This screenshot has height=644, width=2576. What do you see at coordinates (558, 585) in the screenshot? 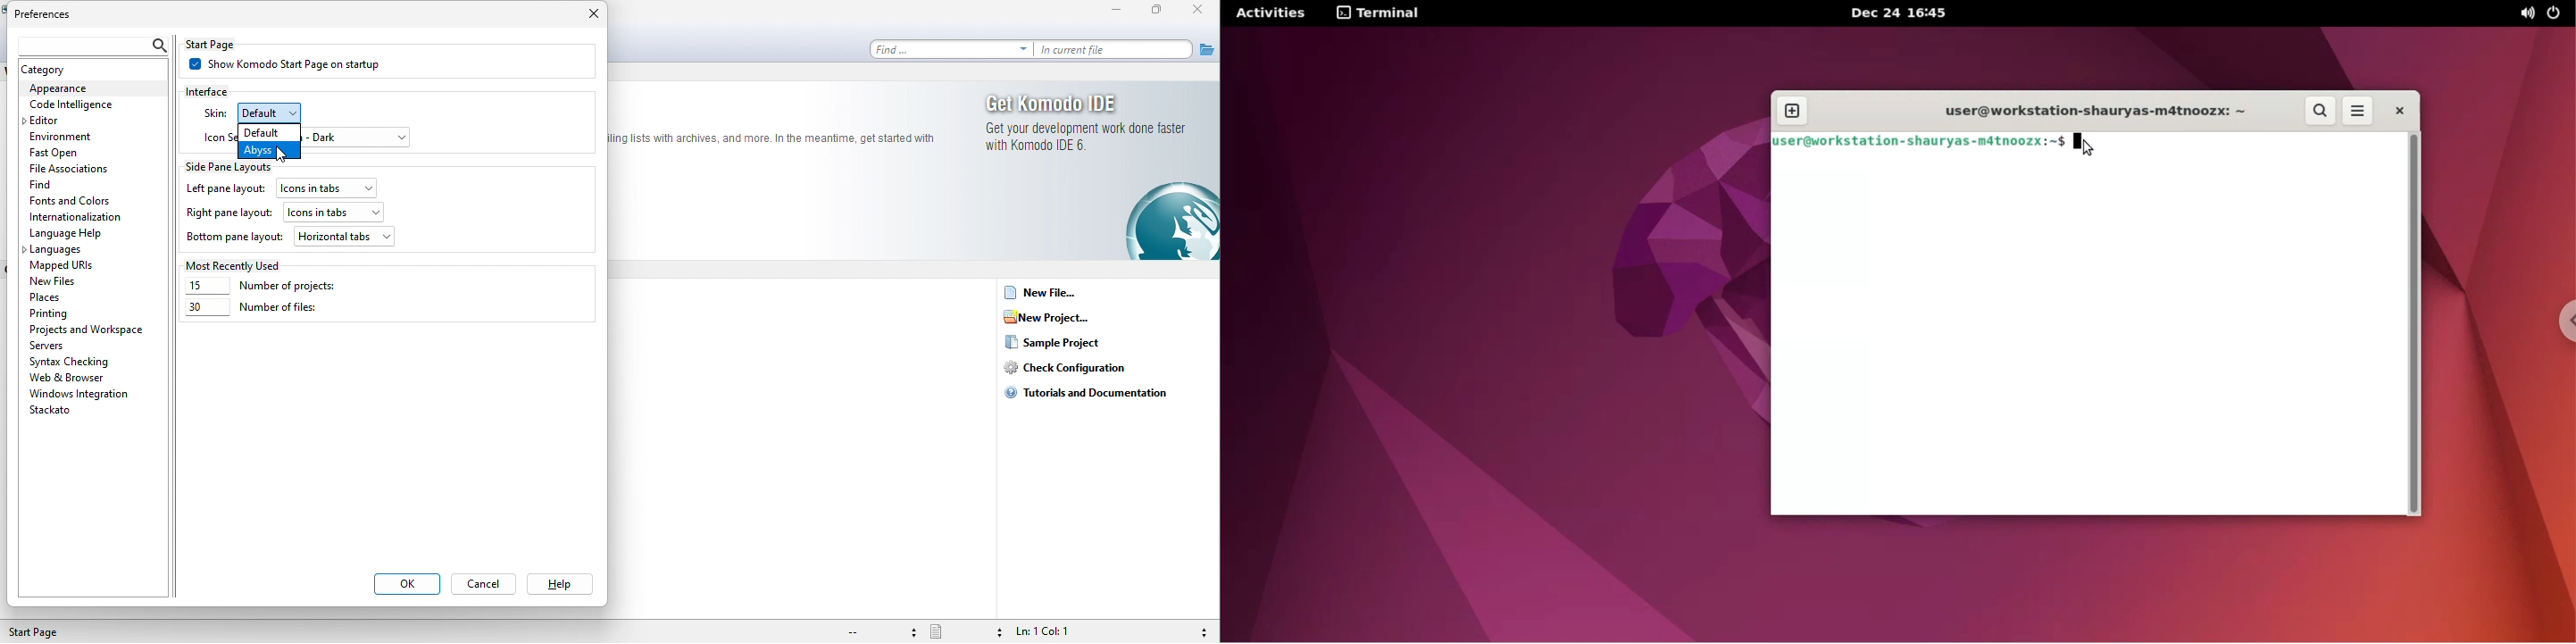
I see `help` at bounding box center [558, 585].